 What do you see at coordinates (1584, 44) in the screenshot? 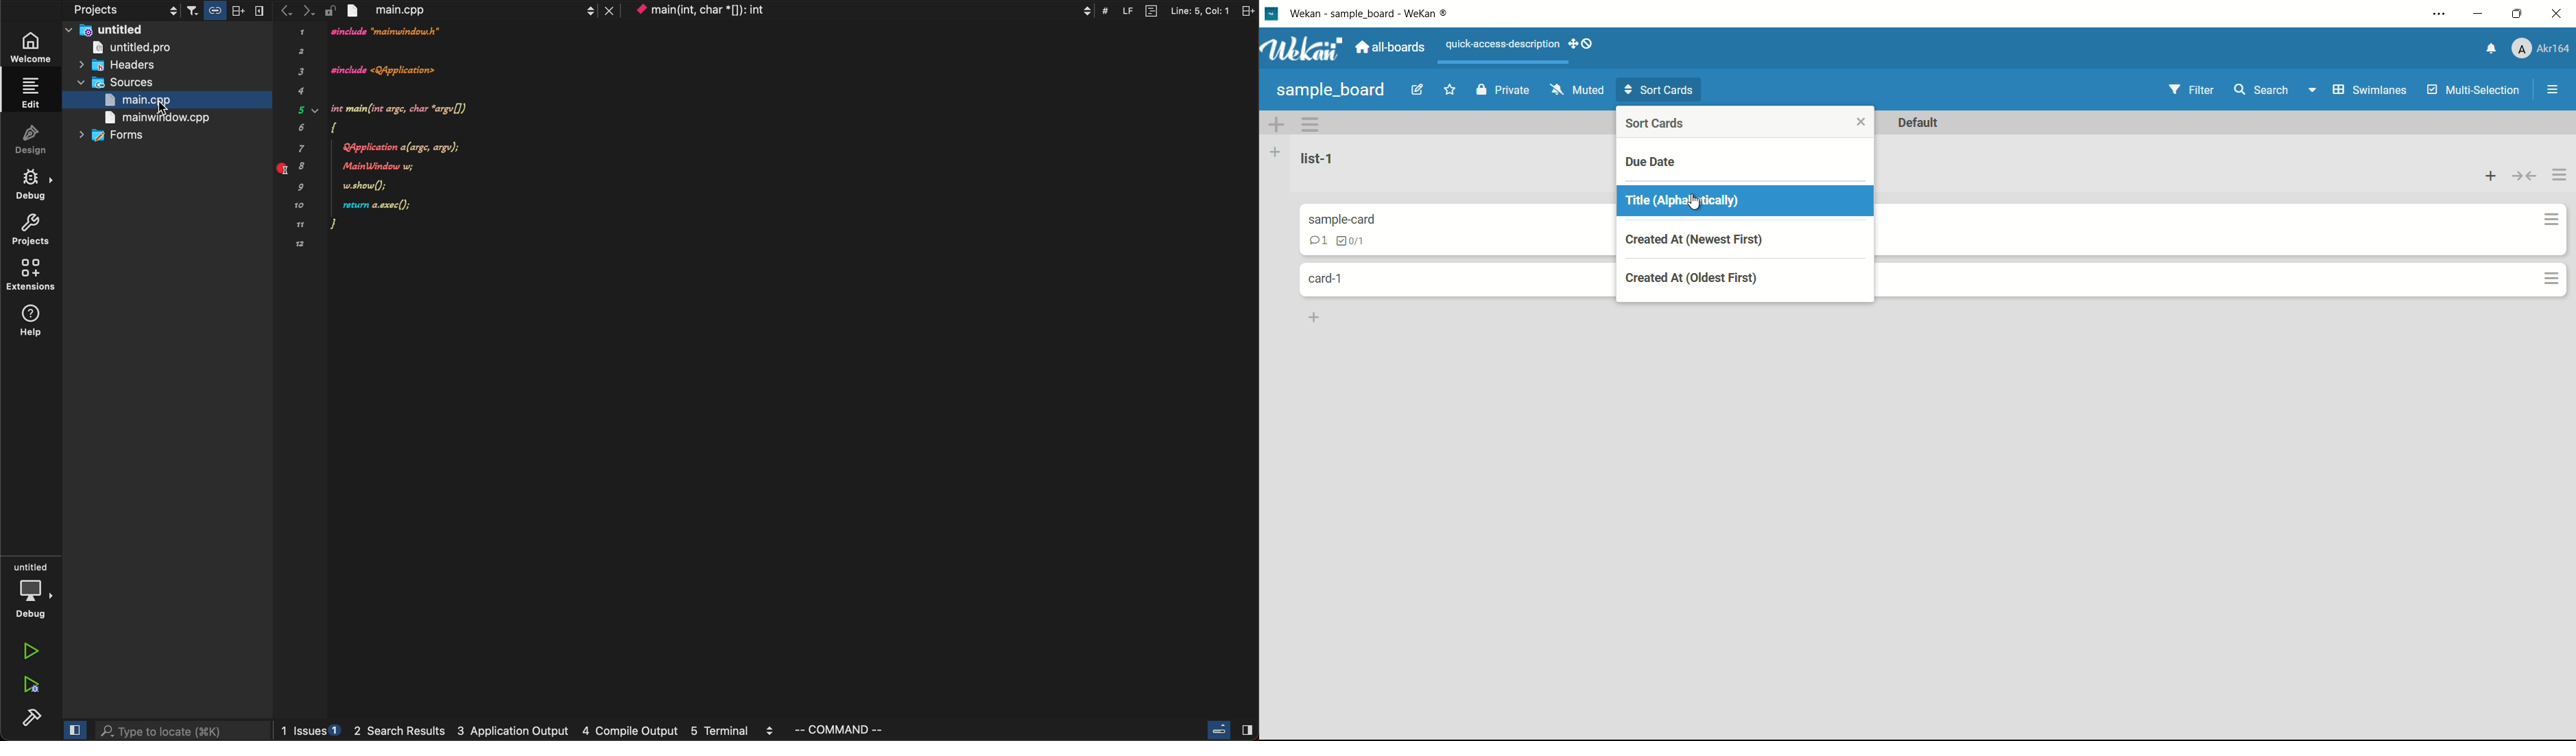
I see `show-desktop-drag-handles` at bounding box center [1584, 44].